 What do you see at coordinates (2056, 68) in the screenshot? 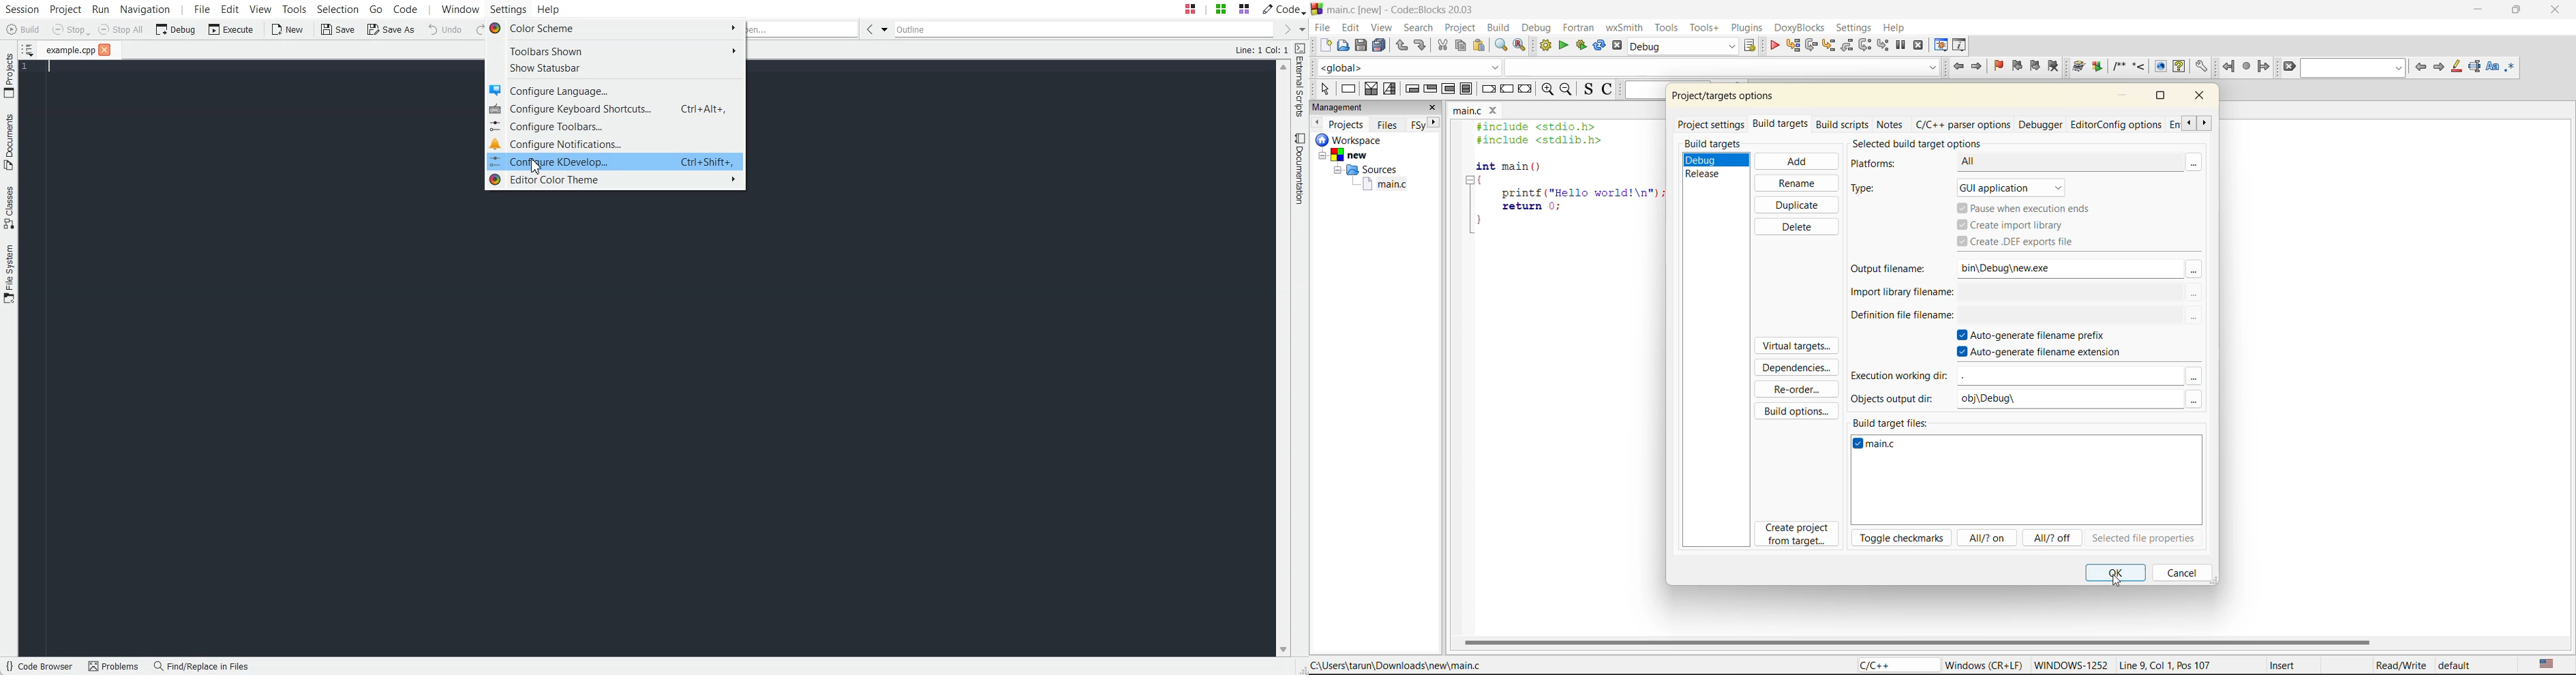
I see `clear boo` at bounding box center [2056, 68].